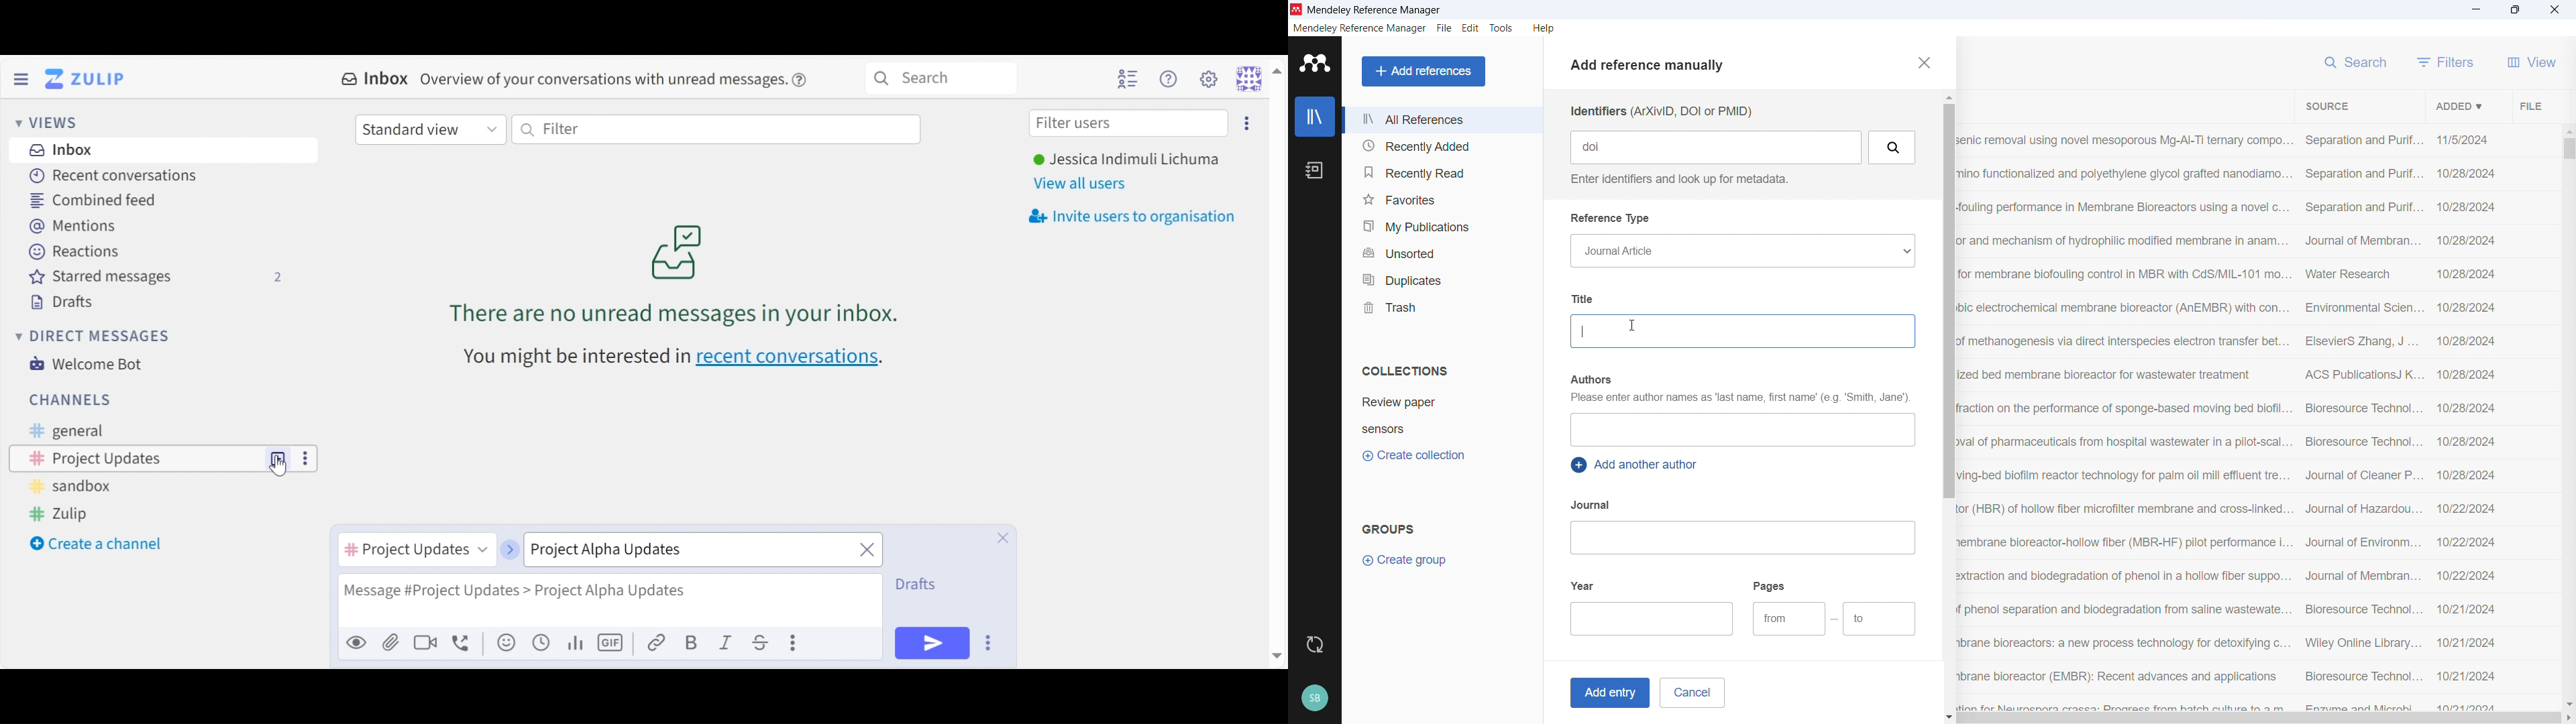  What do you see at coordinates (541, 642) in the screenshot?
I see `Add global time` at bounding box center [541, 642].